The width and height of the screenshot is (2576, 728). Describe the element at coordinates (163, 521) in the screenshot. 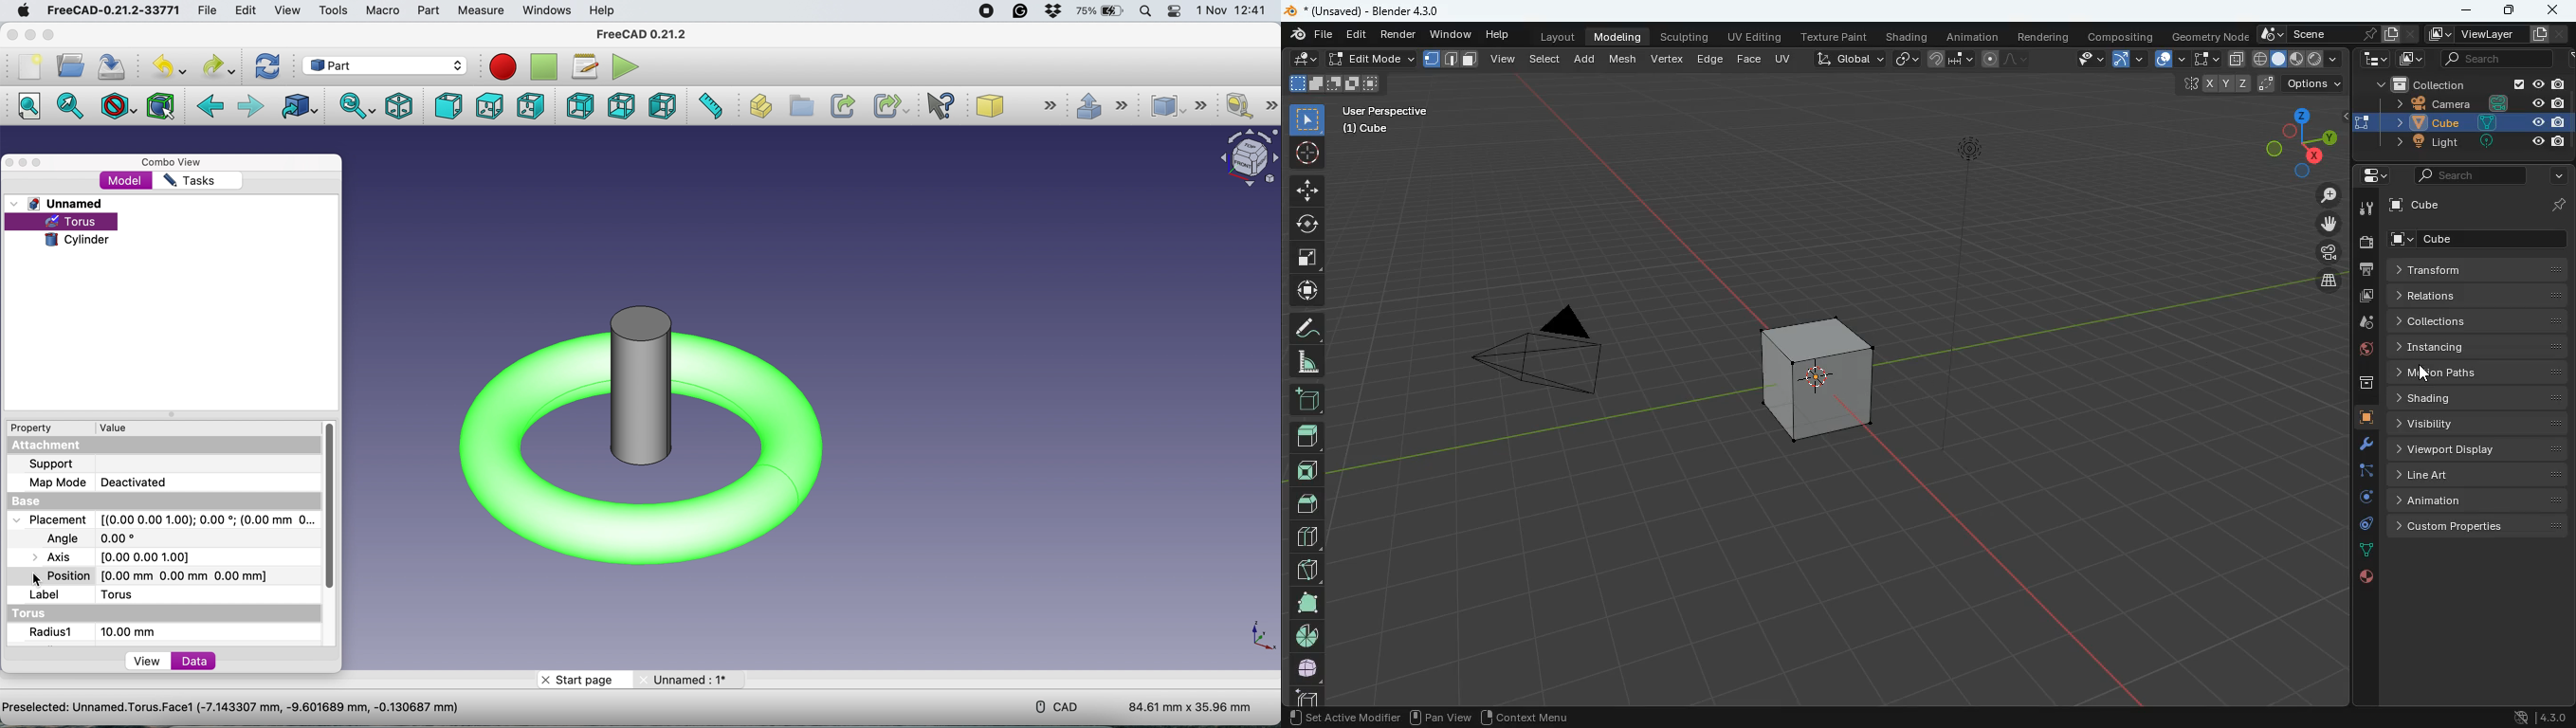

I see `placement` at that location.